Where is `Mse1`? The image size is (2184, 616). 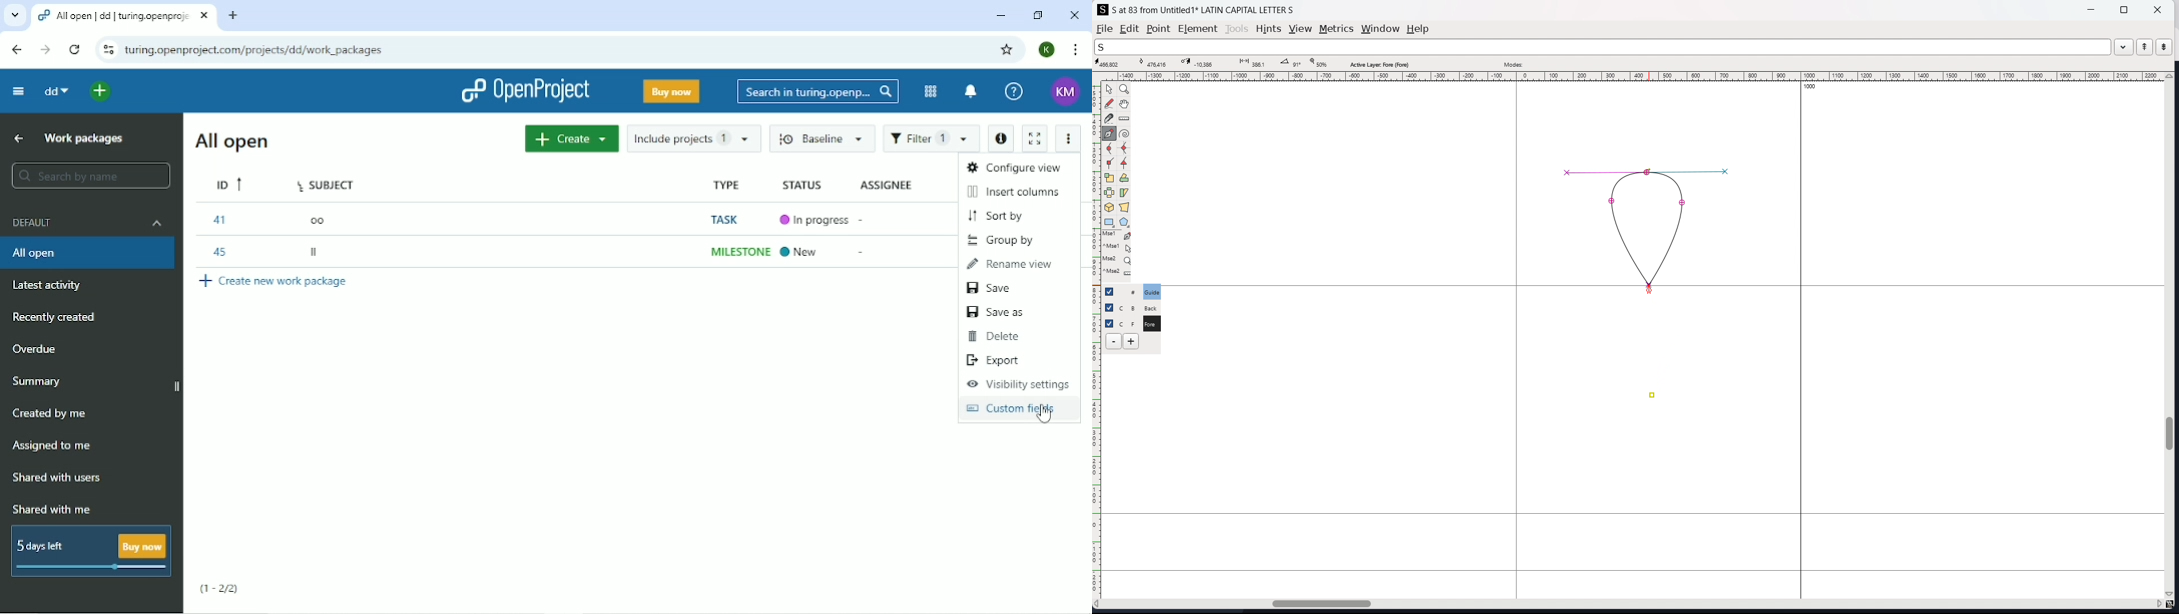
Mse1 is located at coordinates (1118, 236).